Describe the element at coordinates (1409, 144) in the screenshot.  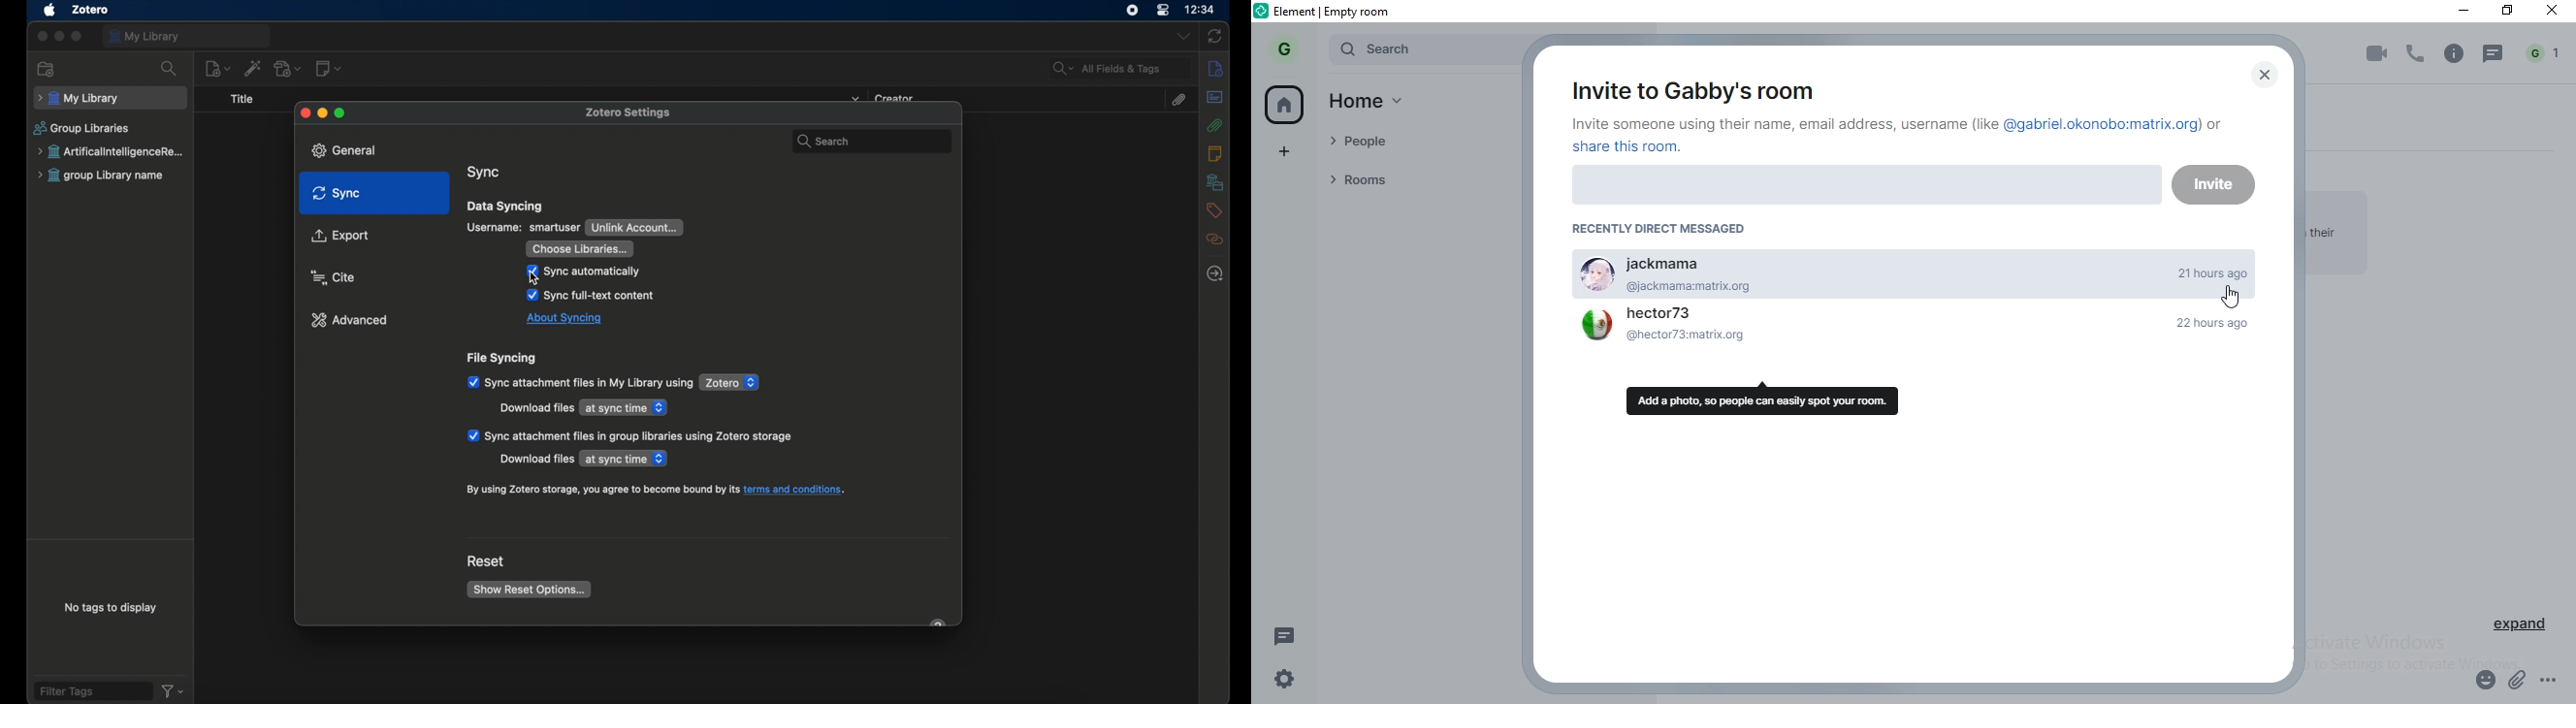
I see `people` at that location.